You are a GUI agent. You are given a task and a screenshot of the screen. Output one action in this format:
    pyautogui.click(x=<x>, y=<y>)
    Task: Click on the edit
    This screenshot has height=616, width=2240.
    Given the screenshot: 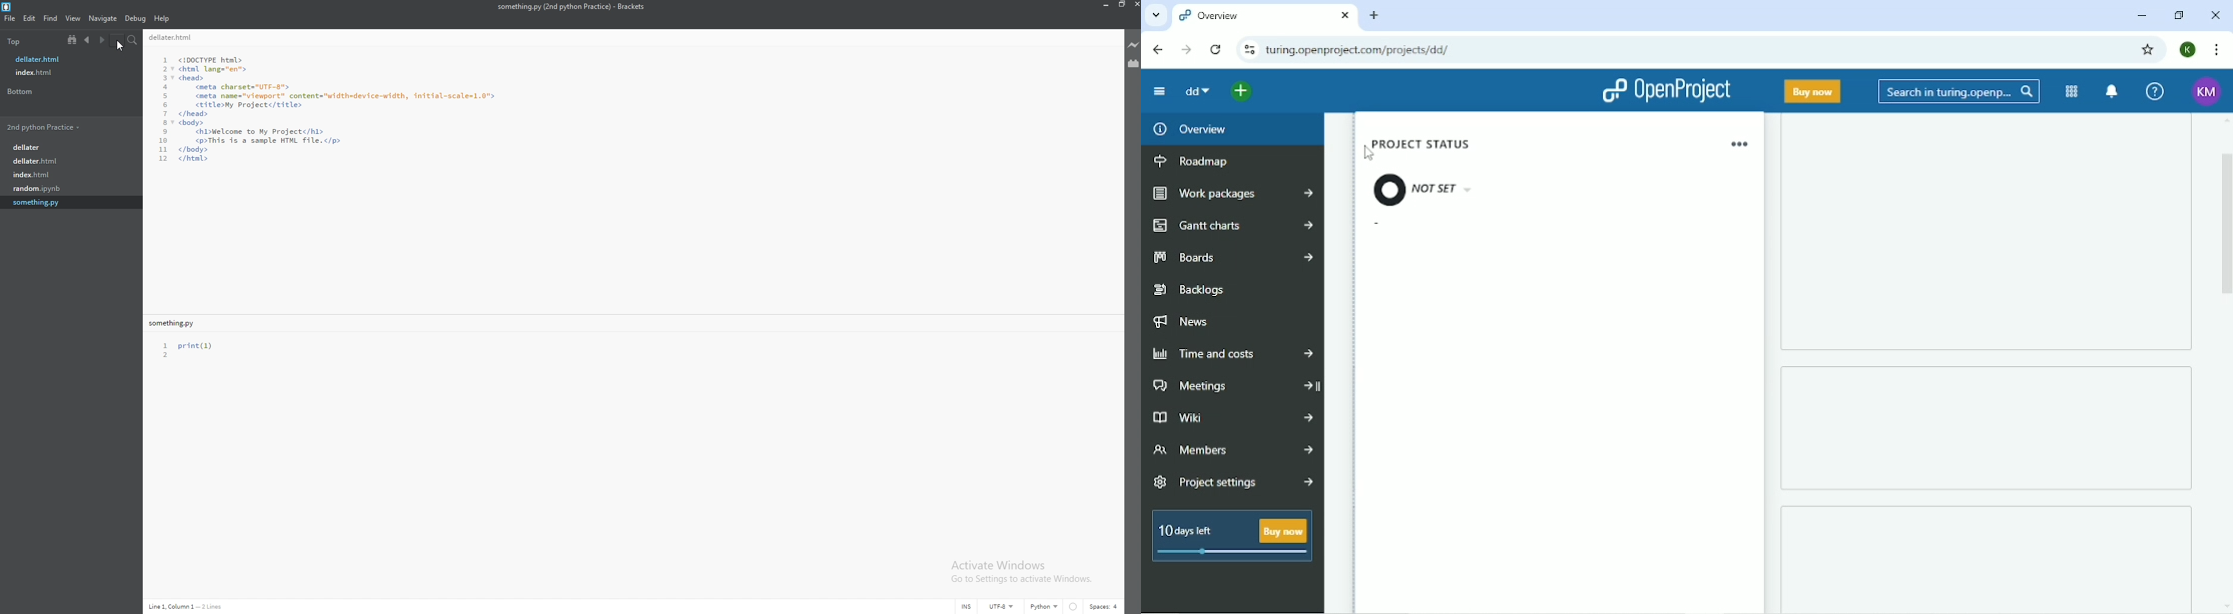 What is the action you would take?
    pyautogui.click(x=30, y=18)
    